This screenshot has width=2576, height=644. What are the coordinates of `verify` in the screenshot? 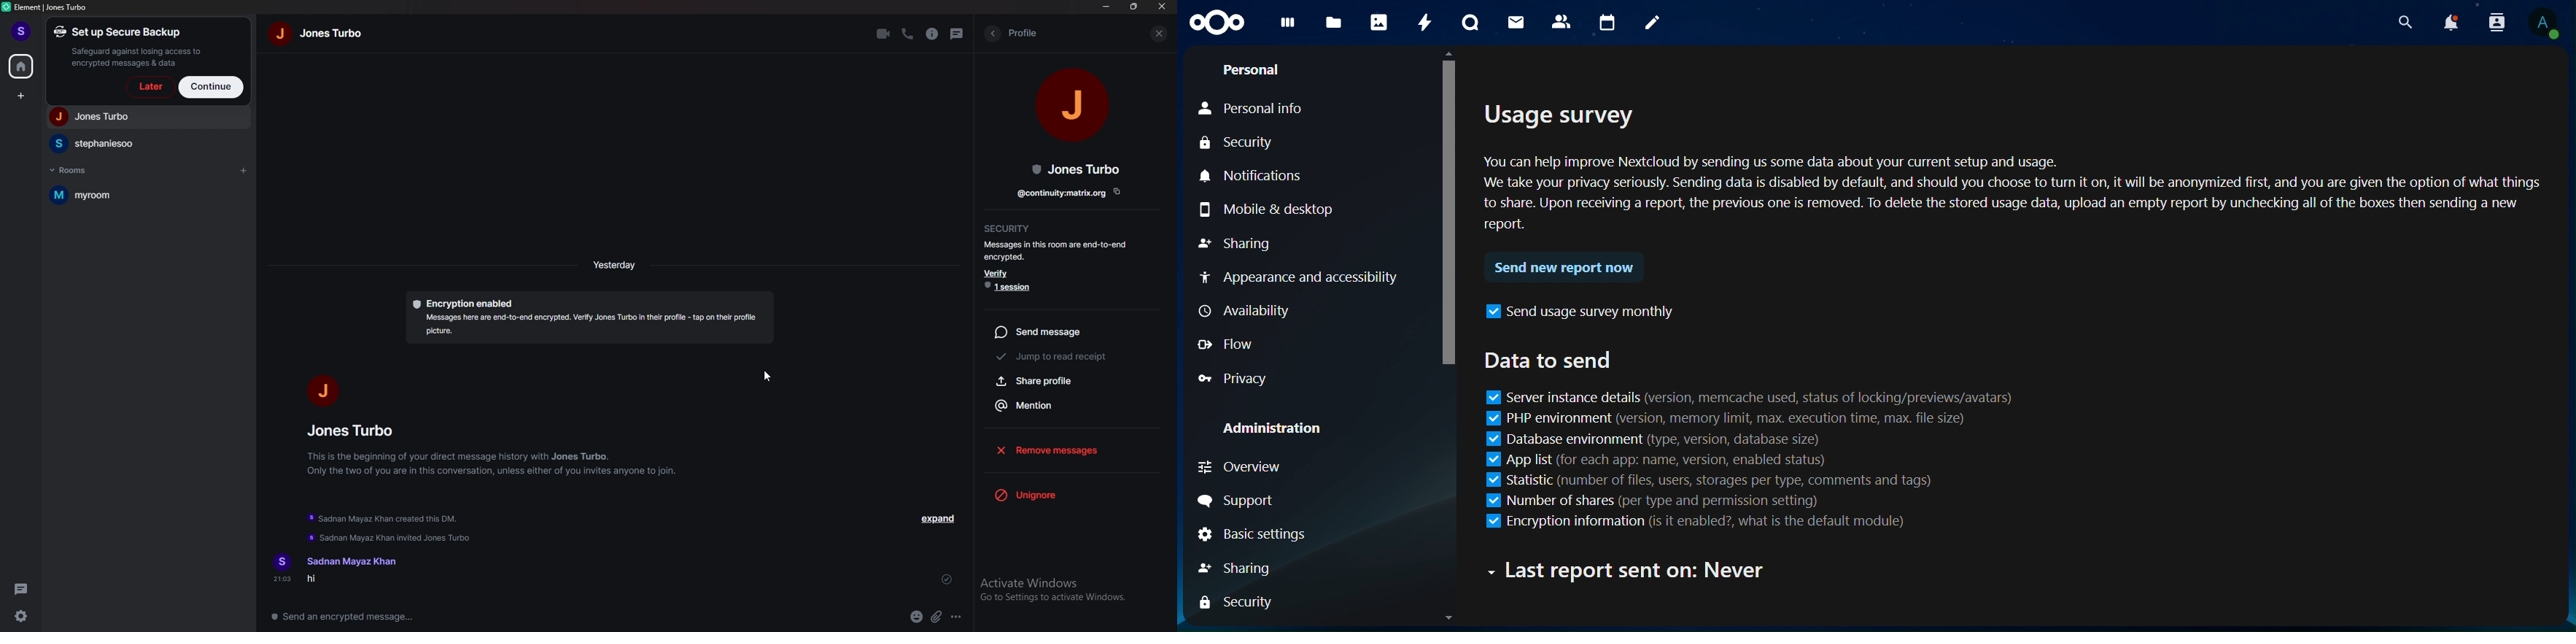 It's located at (998, 272).